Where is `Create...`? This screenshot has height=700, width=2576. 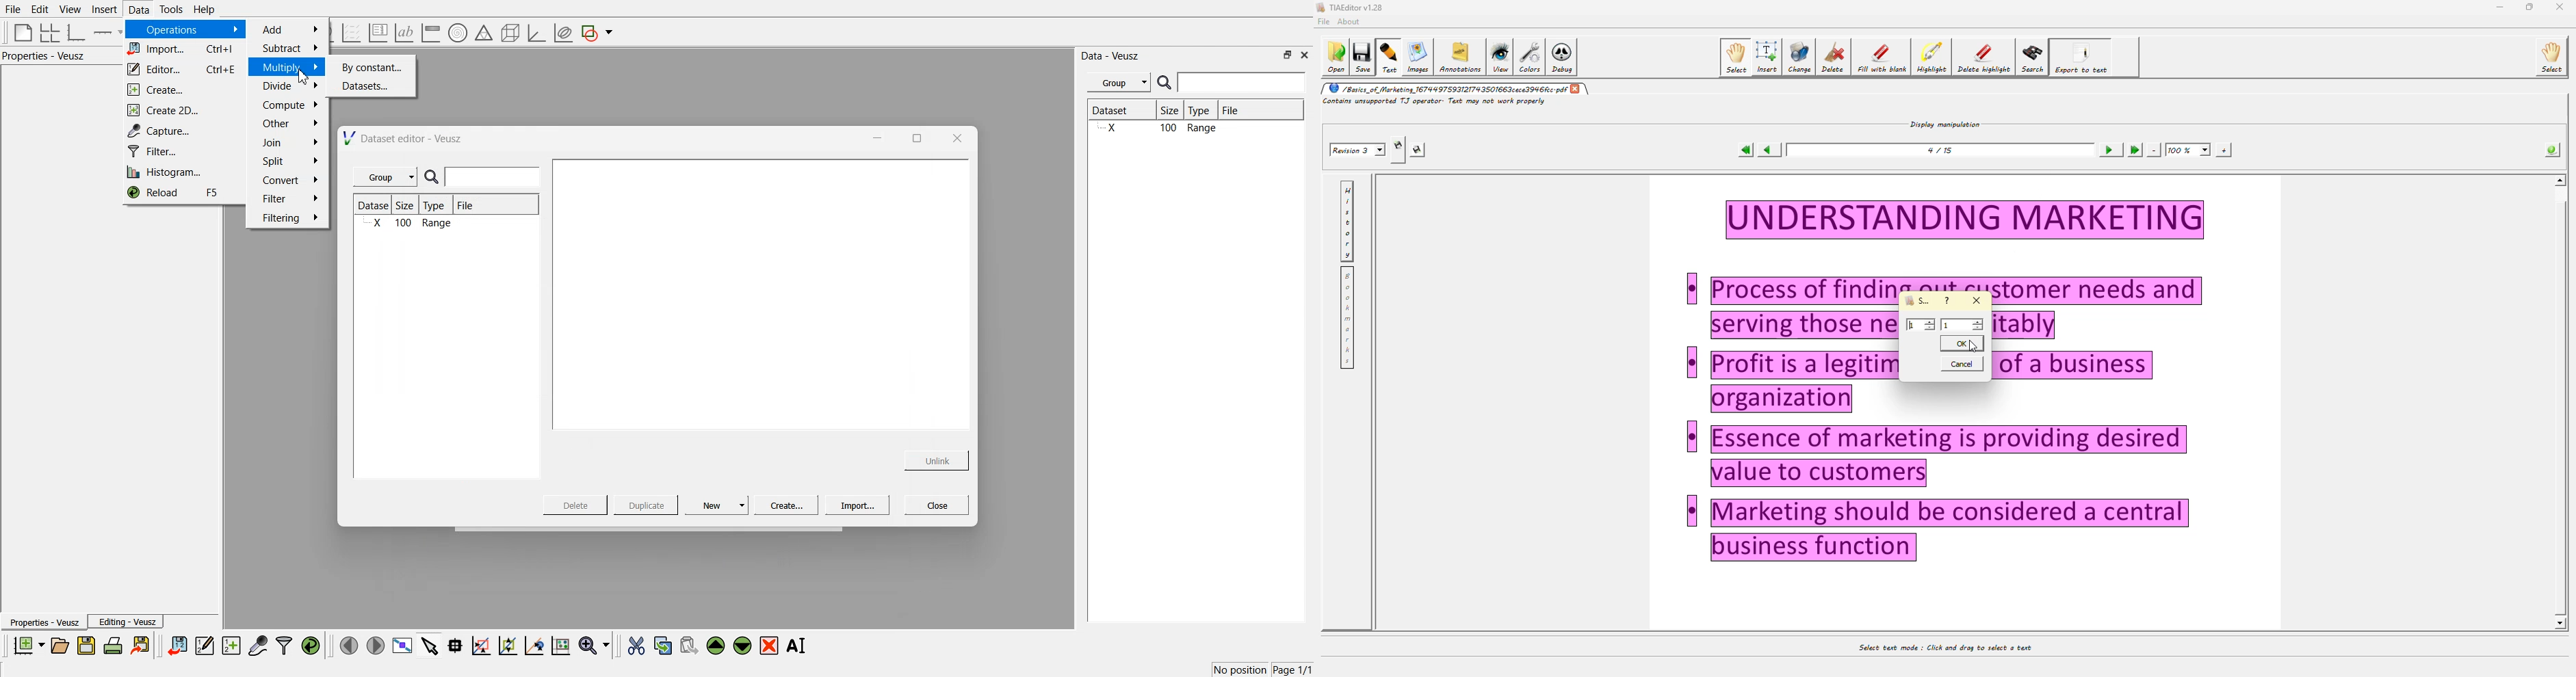 Create... is located at coordinates (784, 505).